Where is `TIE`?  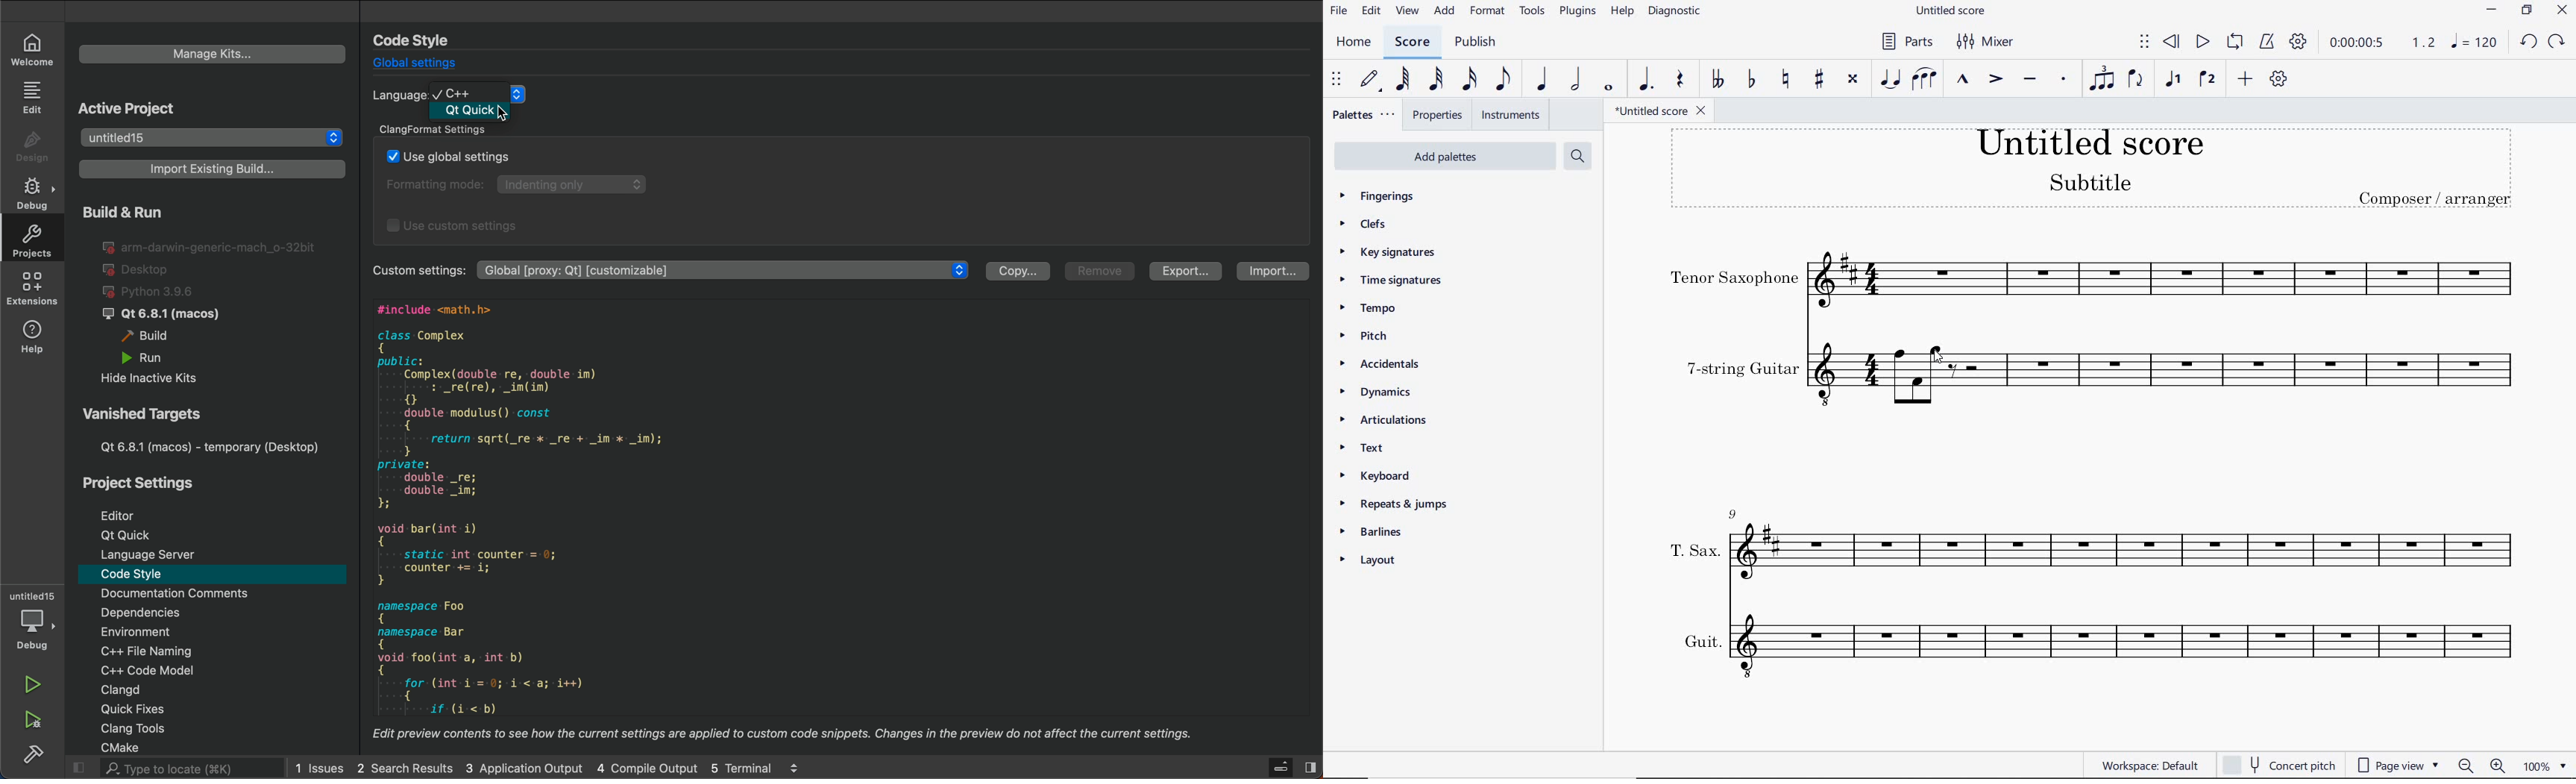
TIE is located at coordinates (1889, 78).